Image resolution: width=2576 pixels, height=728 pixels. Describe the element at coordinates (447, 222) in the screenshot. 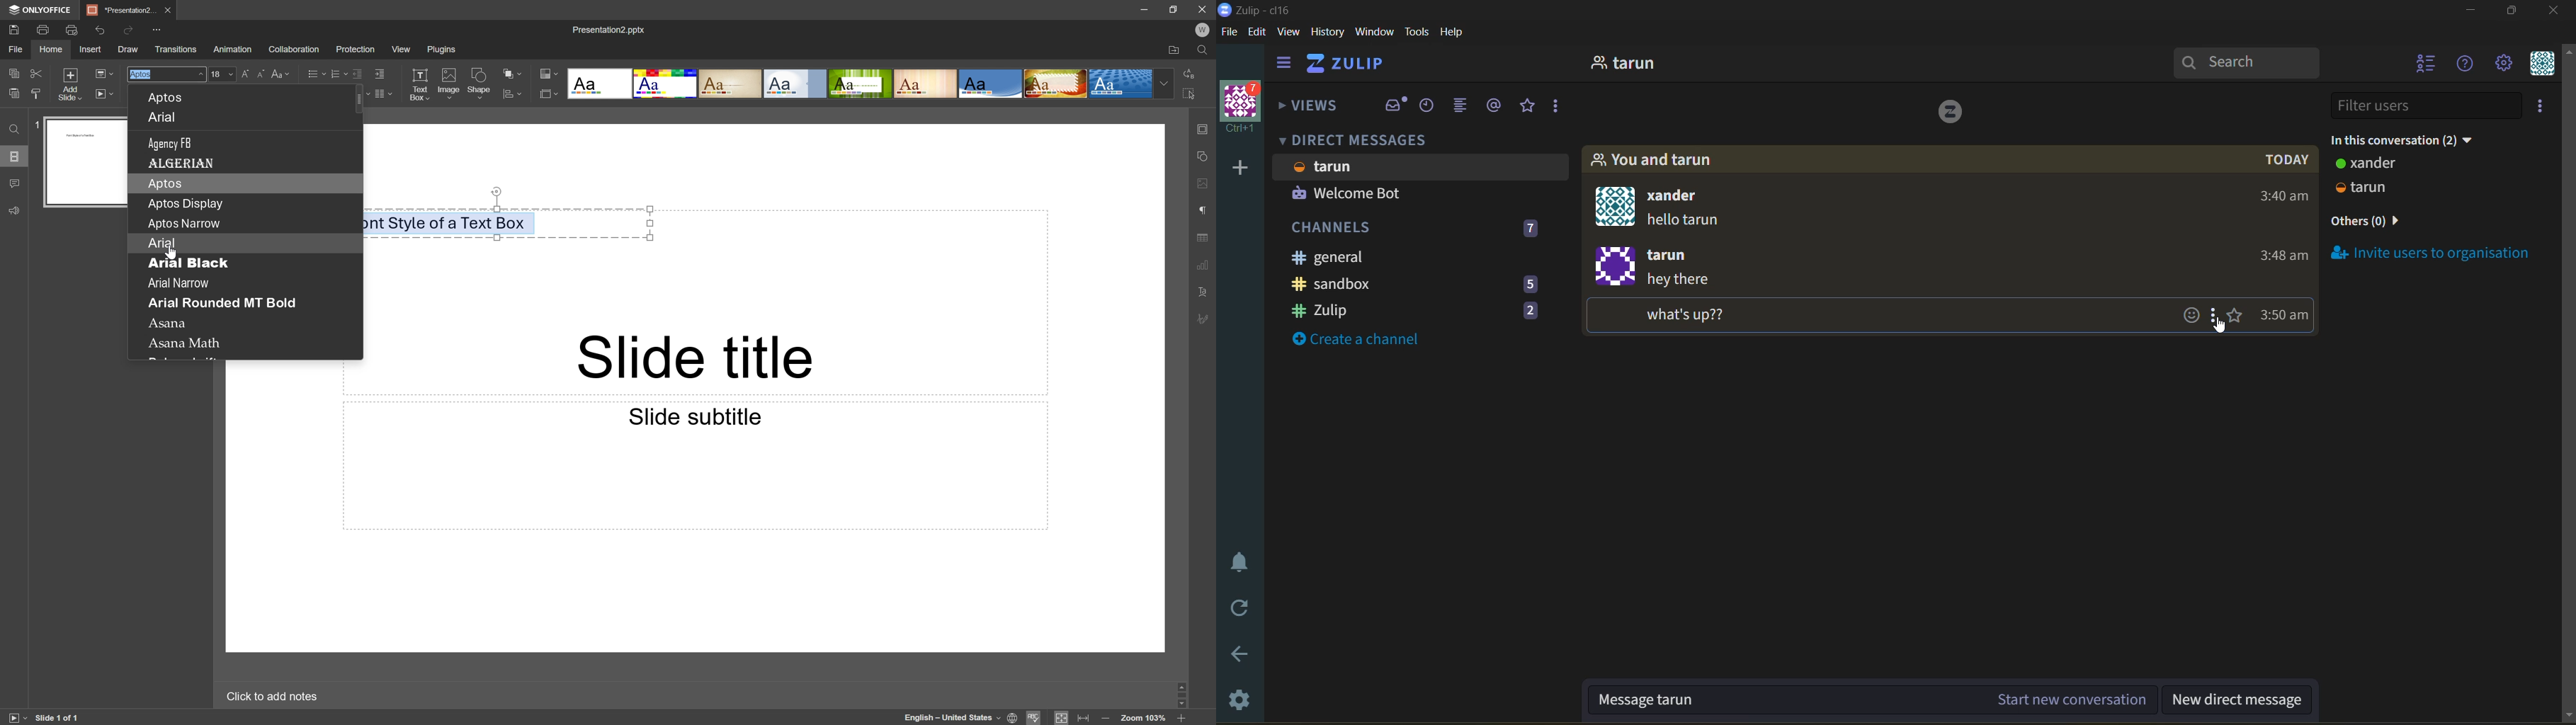

I see `Font Style of a text box` at that location.